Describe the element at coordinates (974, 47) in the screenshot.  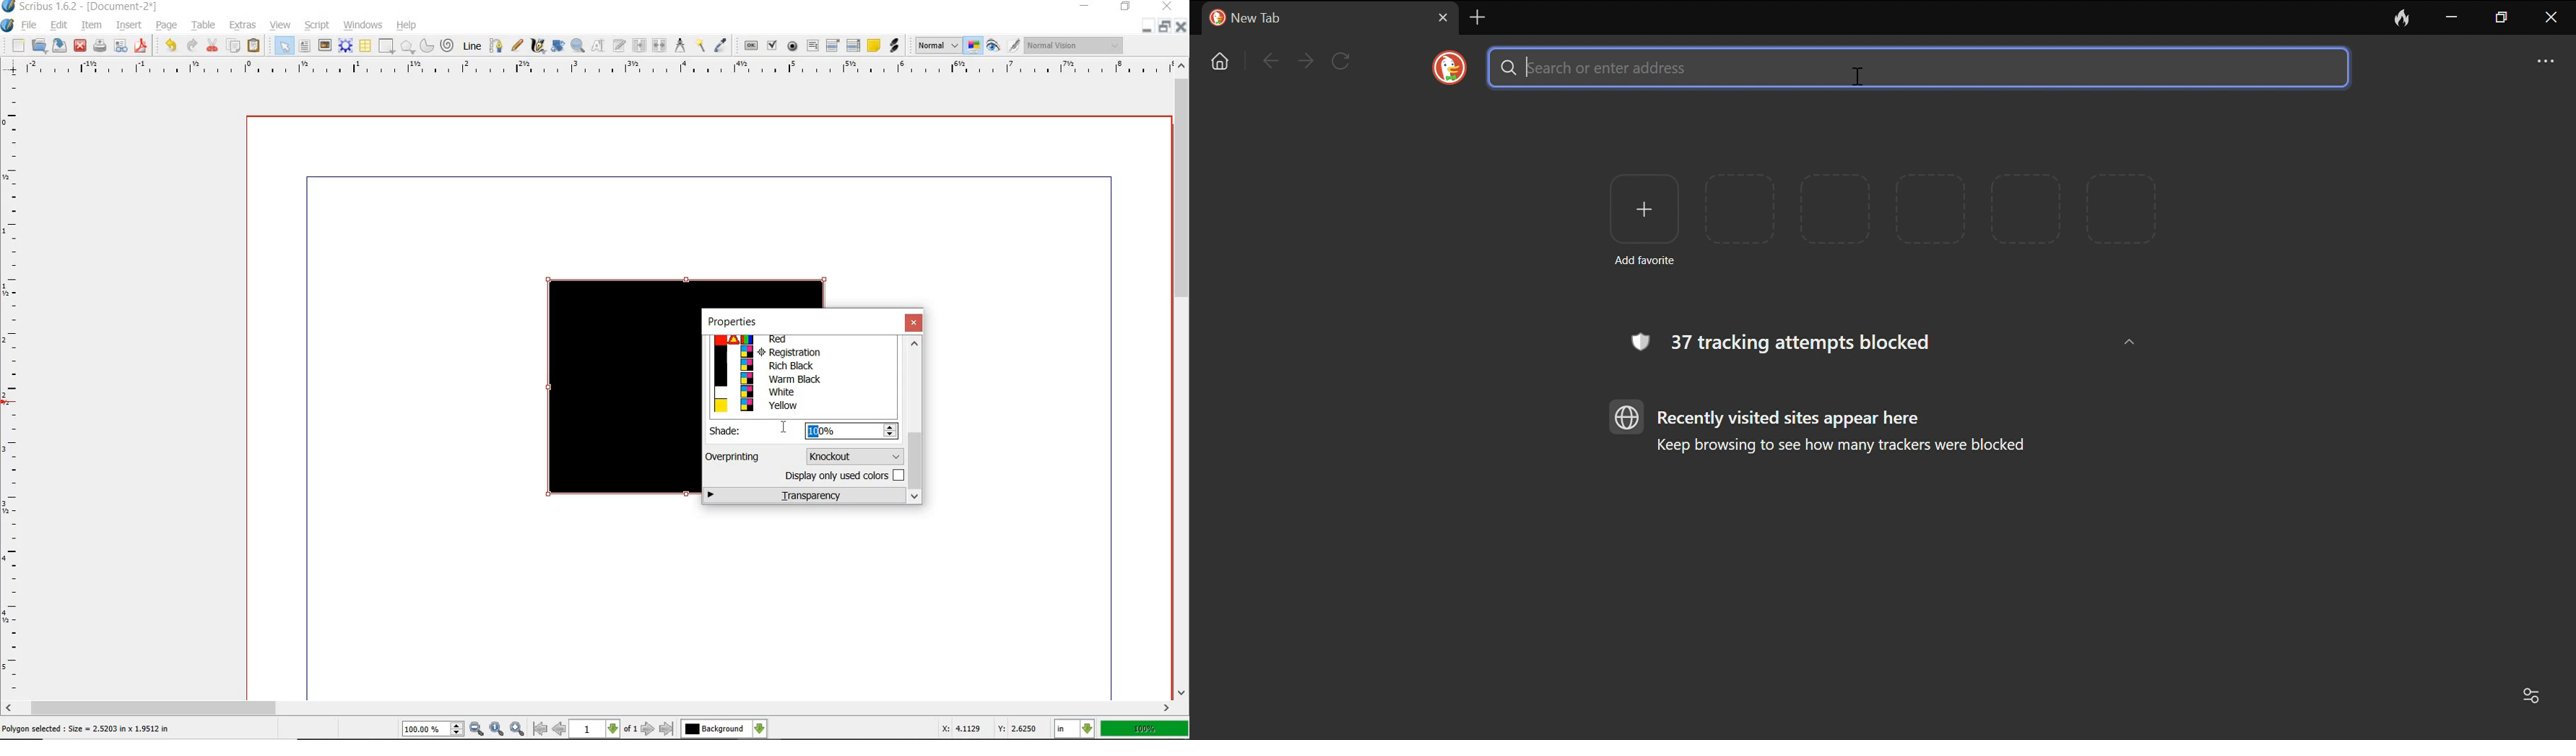
I see `toggle management system` at that location.